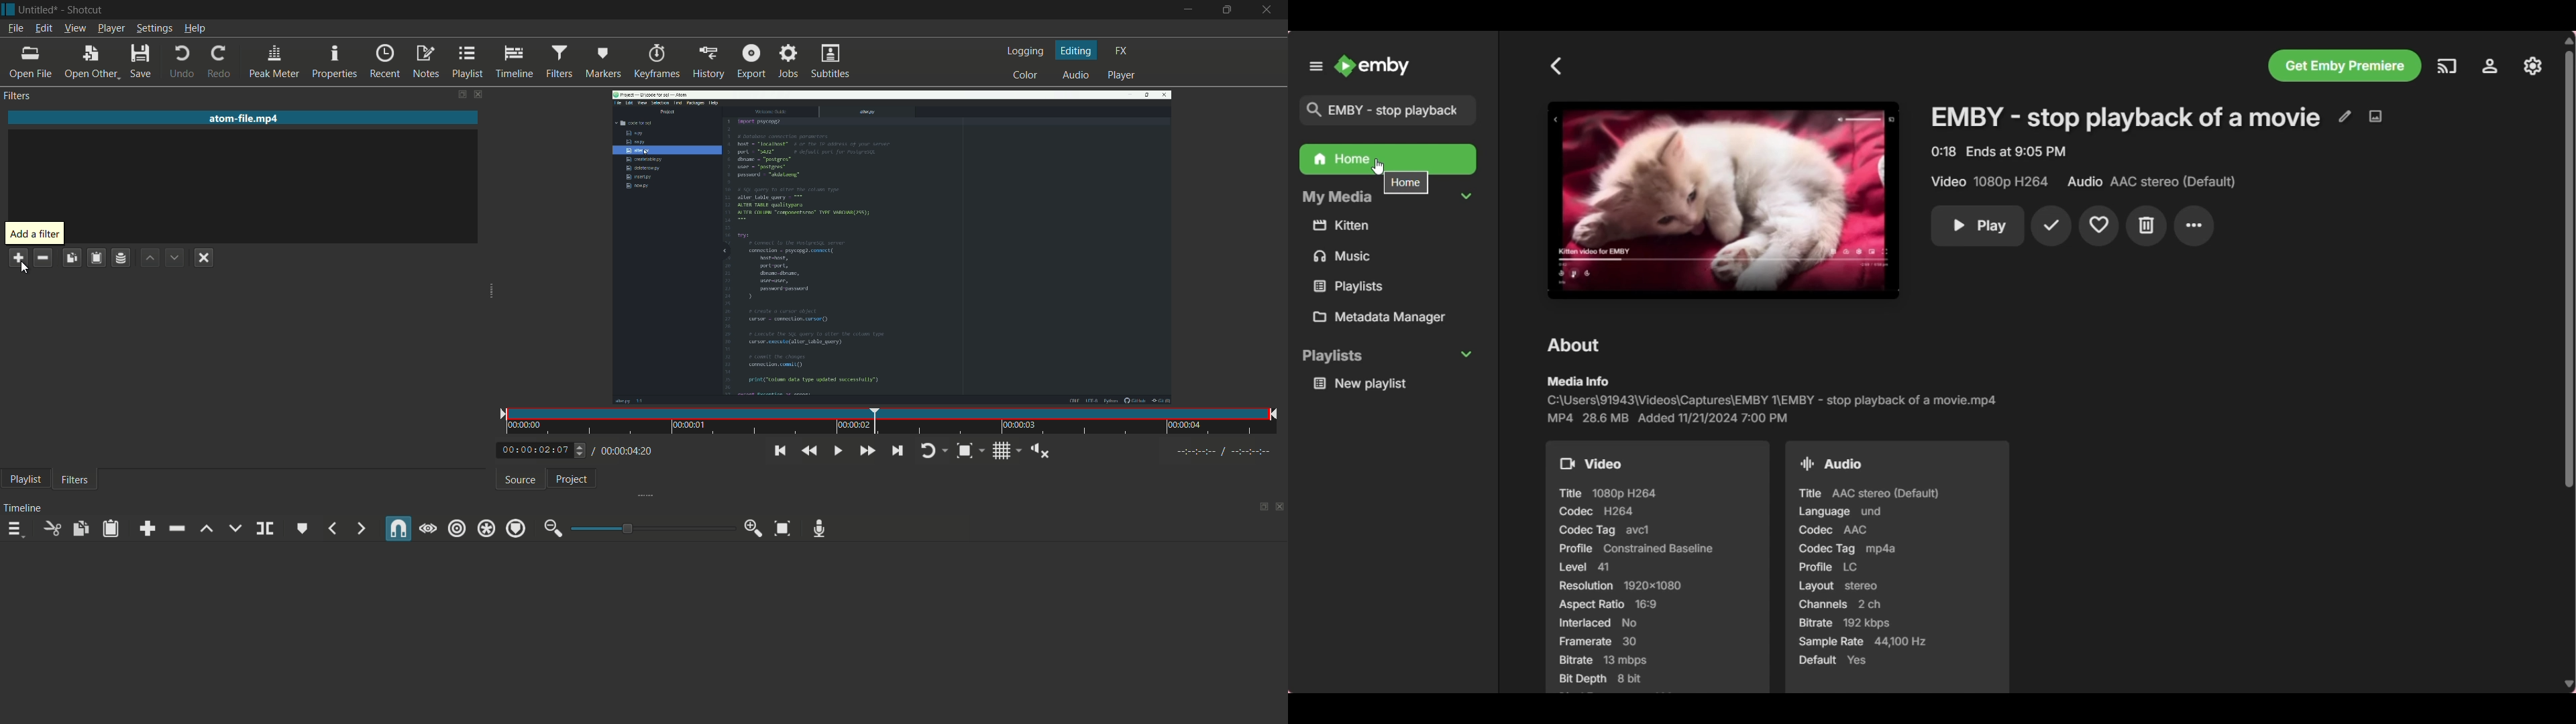 The width and height of the screenshot is (2576, 728). I want to click on skip to the next point, so click(897, 451).